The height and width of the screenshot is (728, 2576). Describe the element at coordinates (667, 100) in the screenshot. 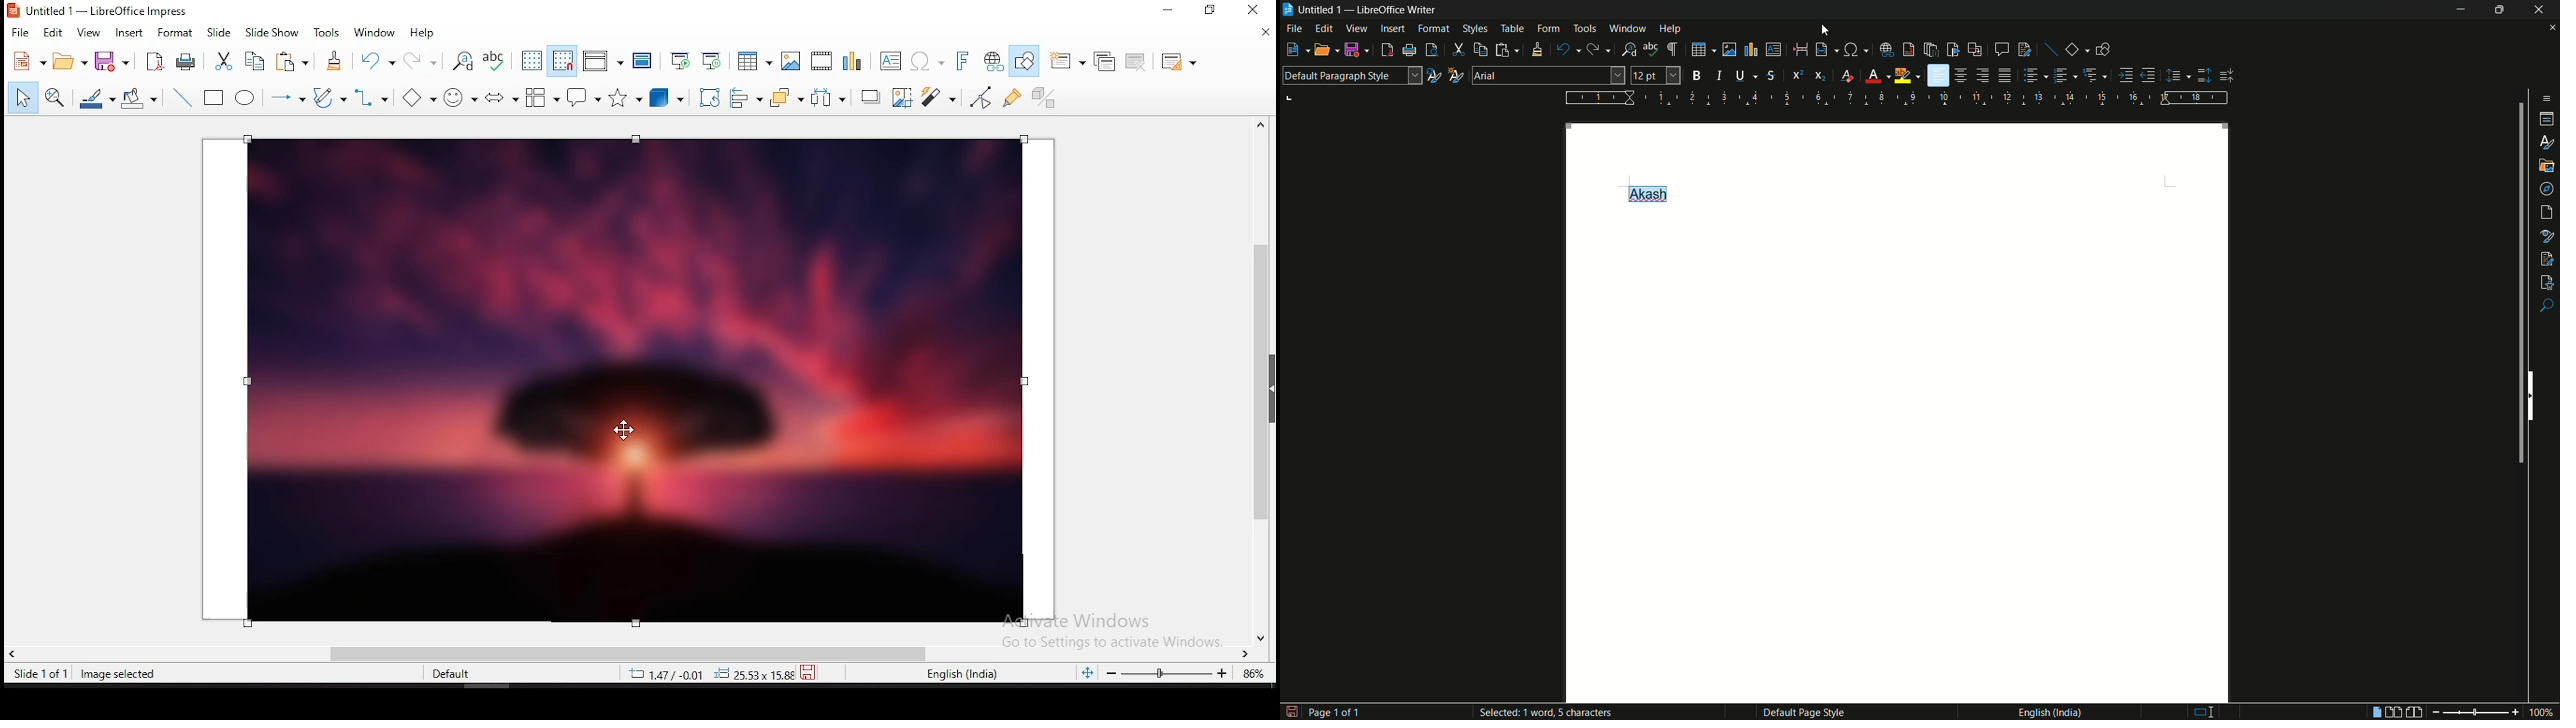

I see `3D shapes` at that location.